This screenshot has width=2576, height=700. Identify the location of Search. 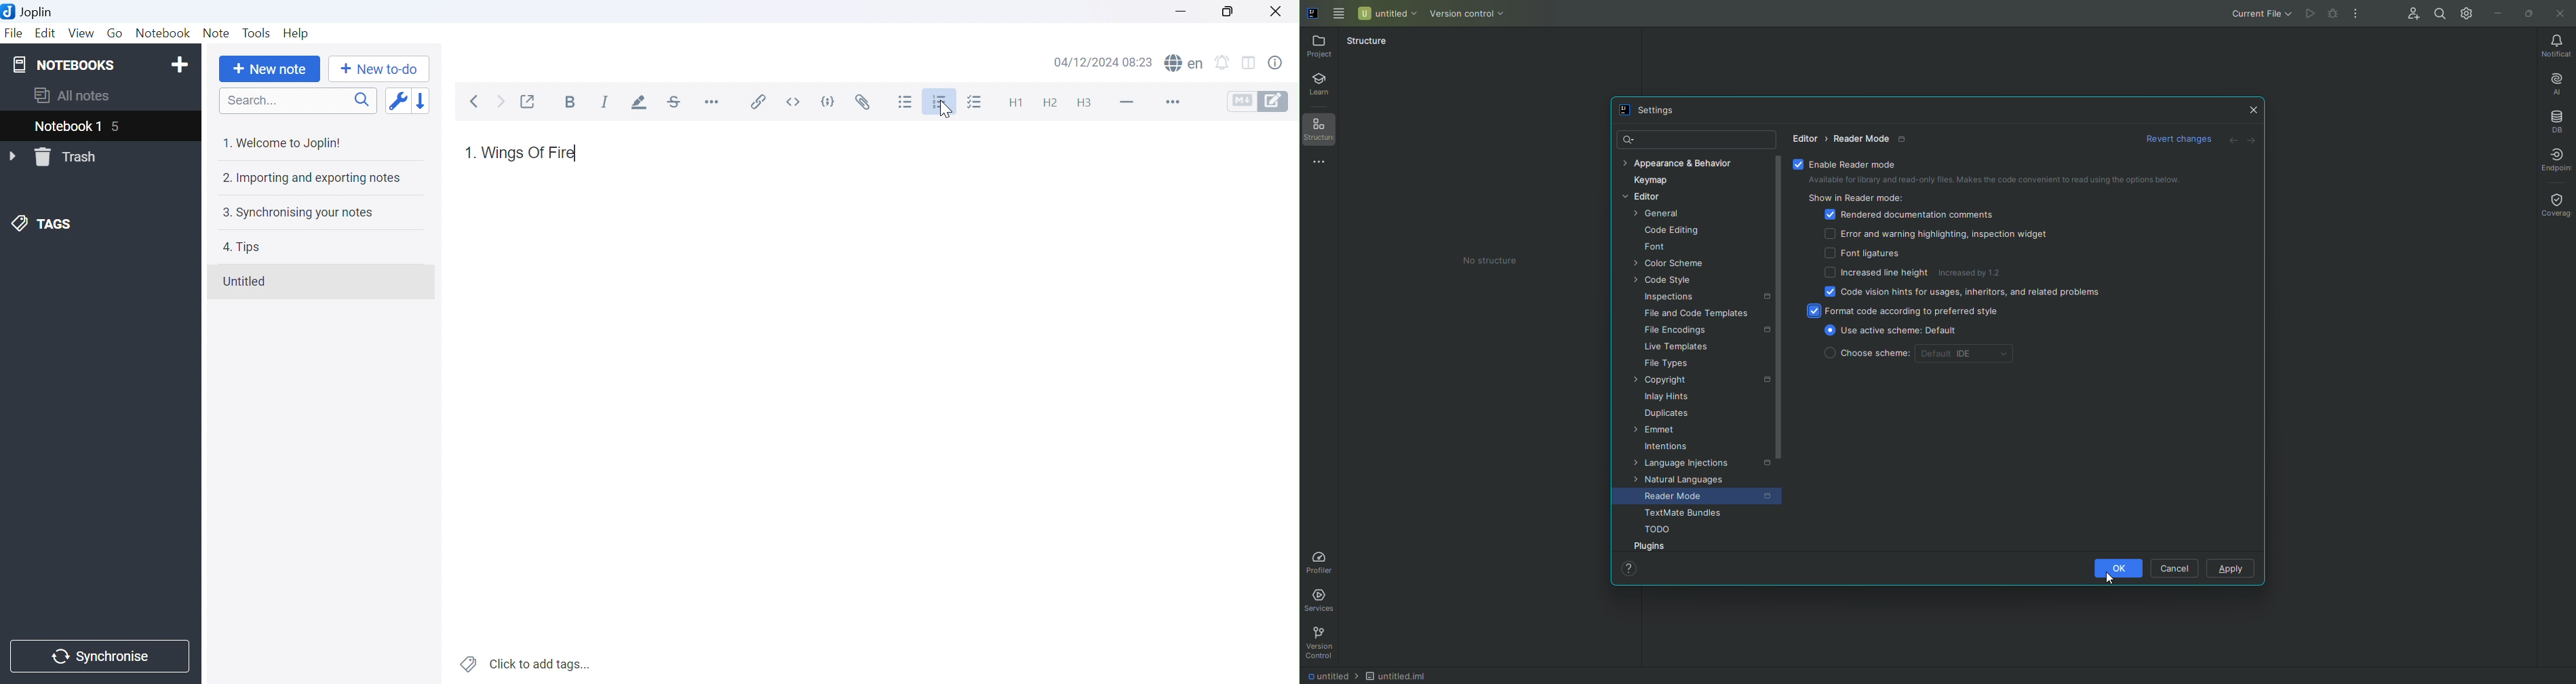
(297, 100).